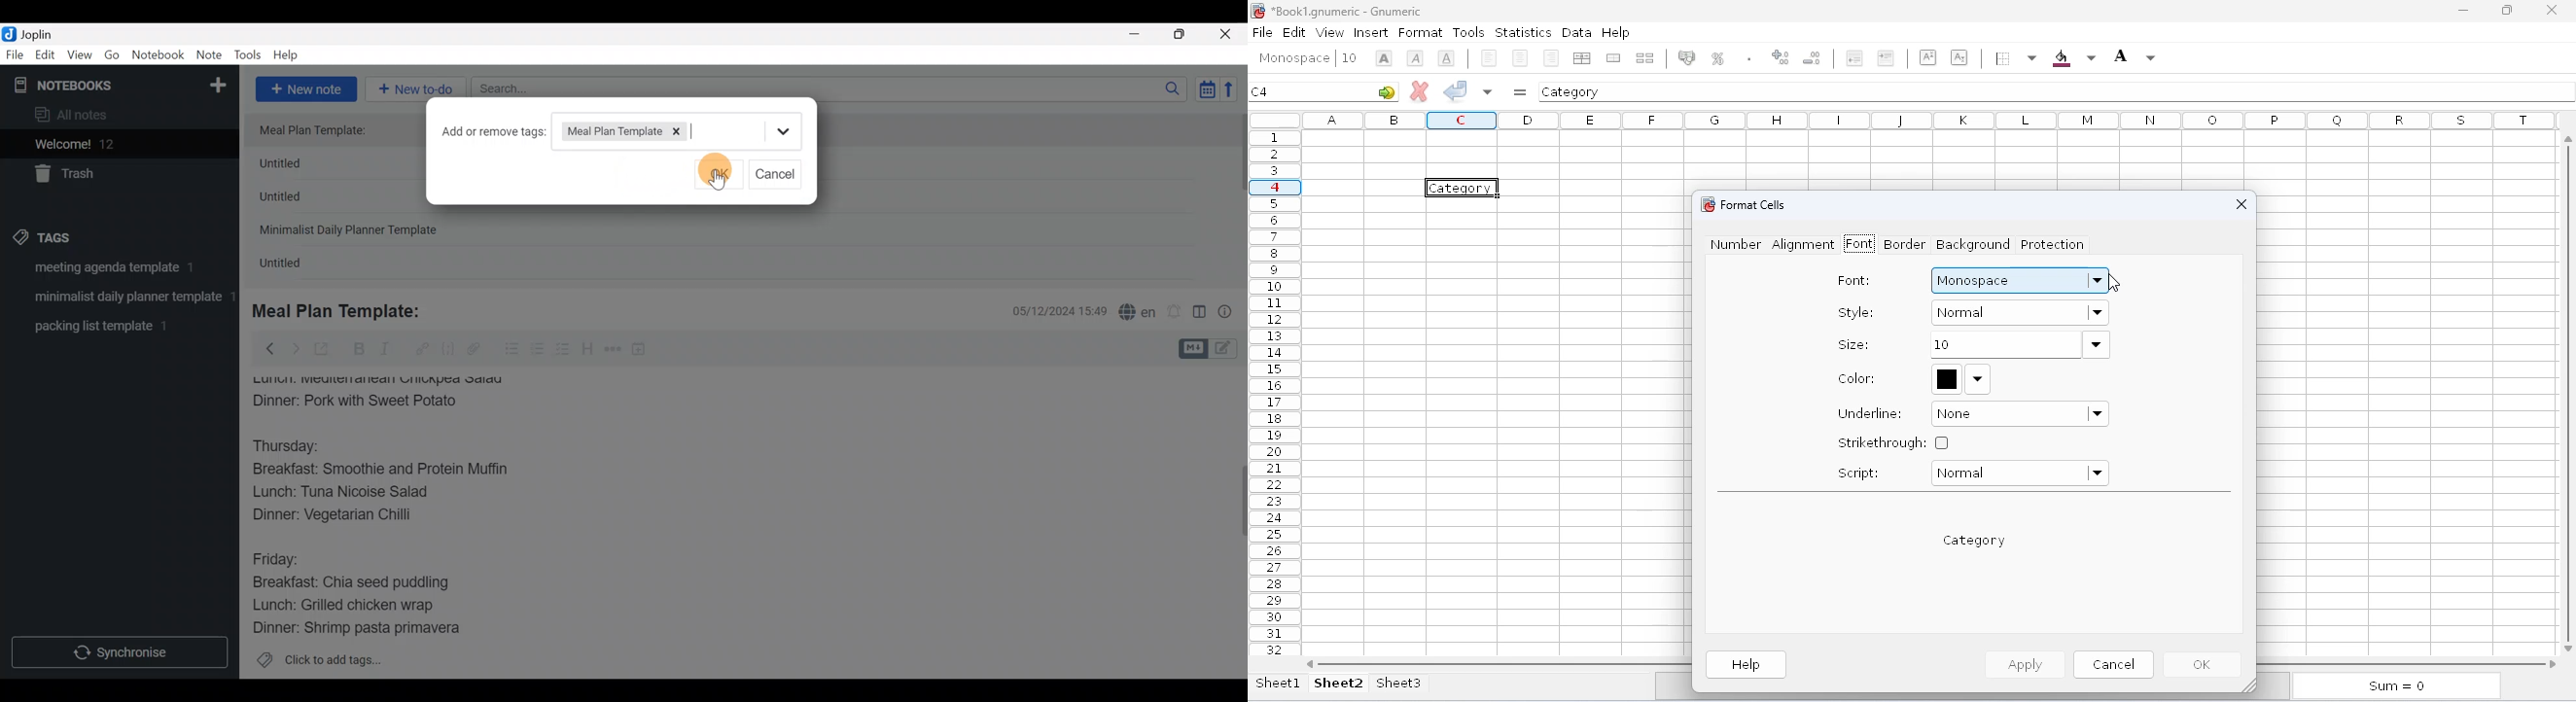  I want to click on Tag 2, so click(119, 298).